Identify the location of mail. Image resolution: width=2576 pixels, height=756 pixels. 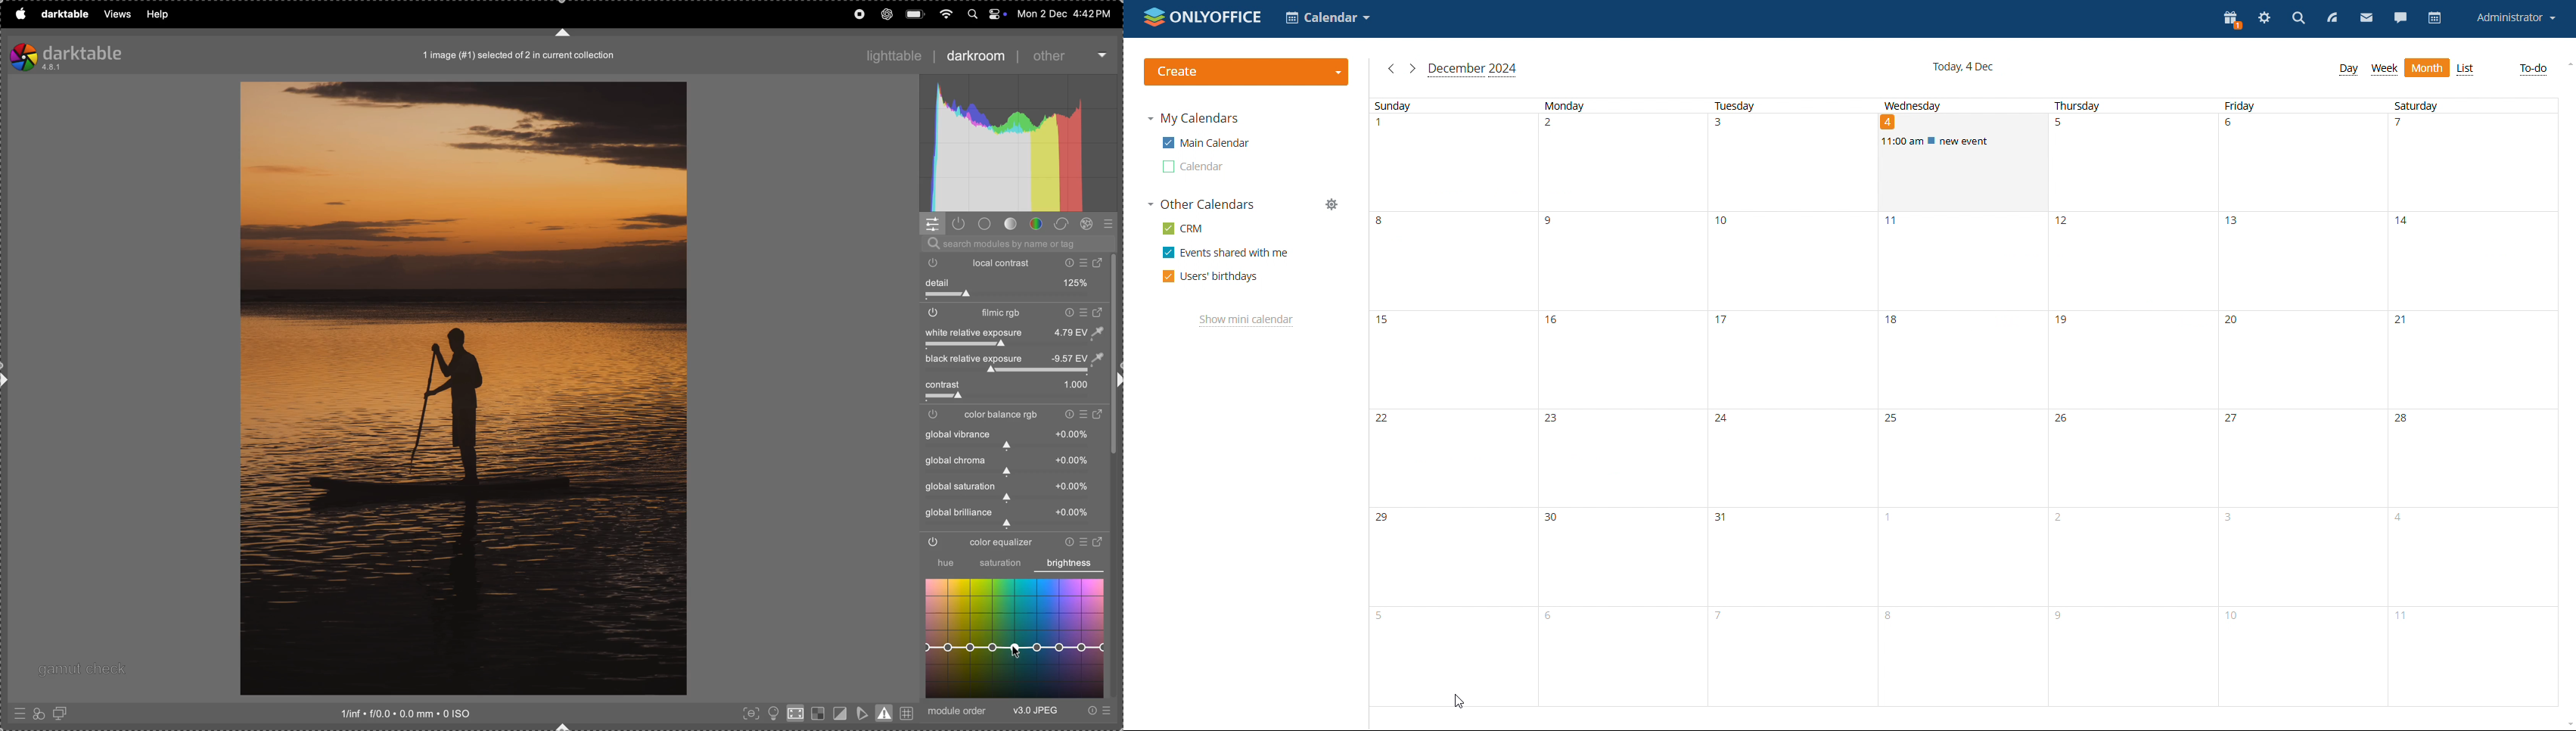
(2366, 20).